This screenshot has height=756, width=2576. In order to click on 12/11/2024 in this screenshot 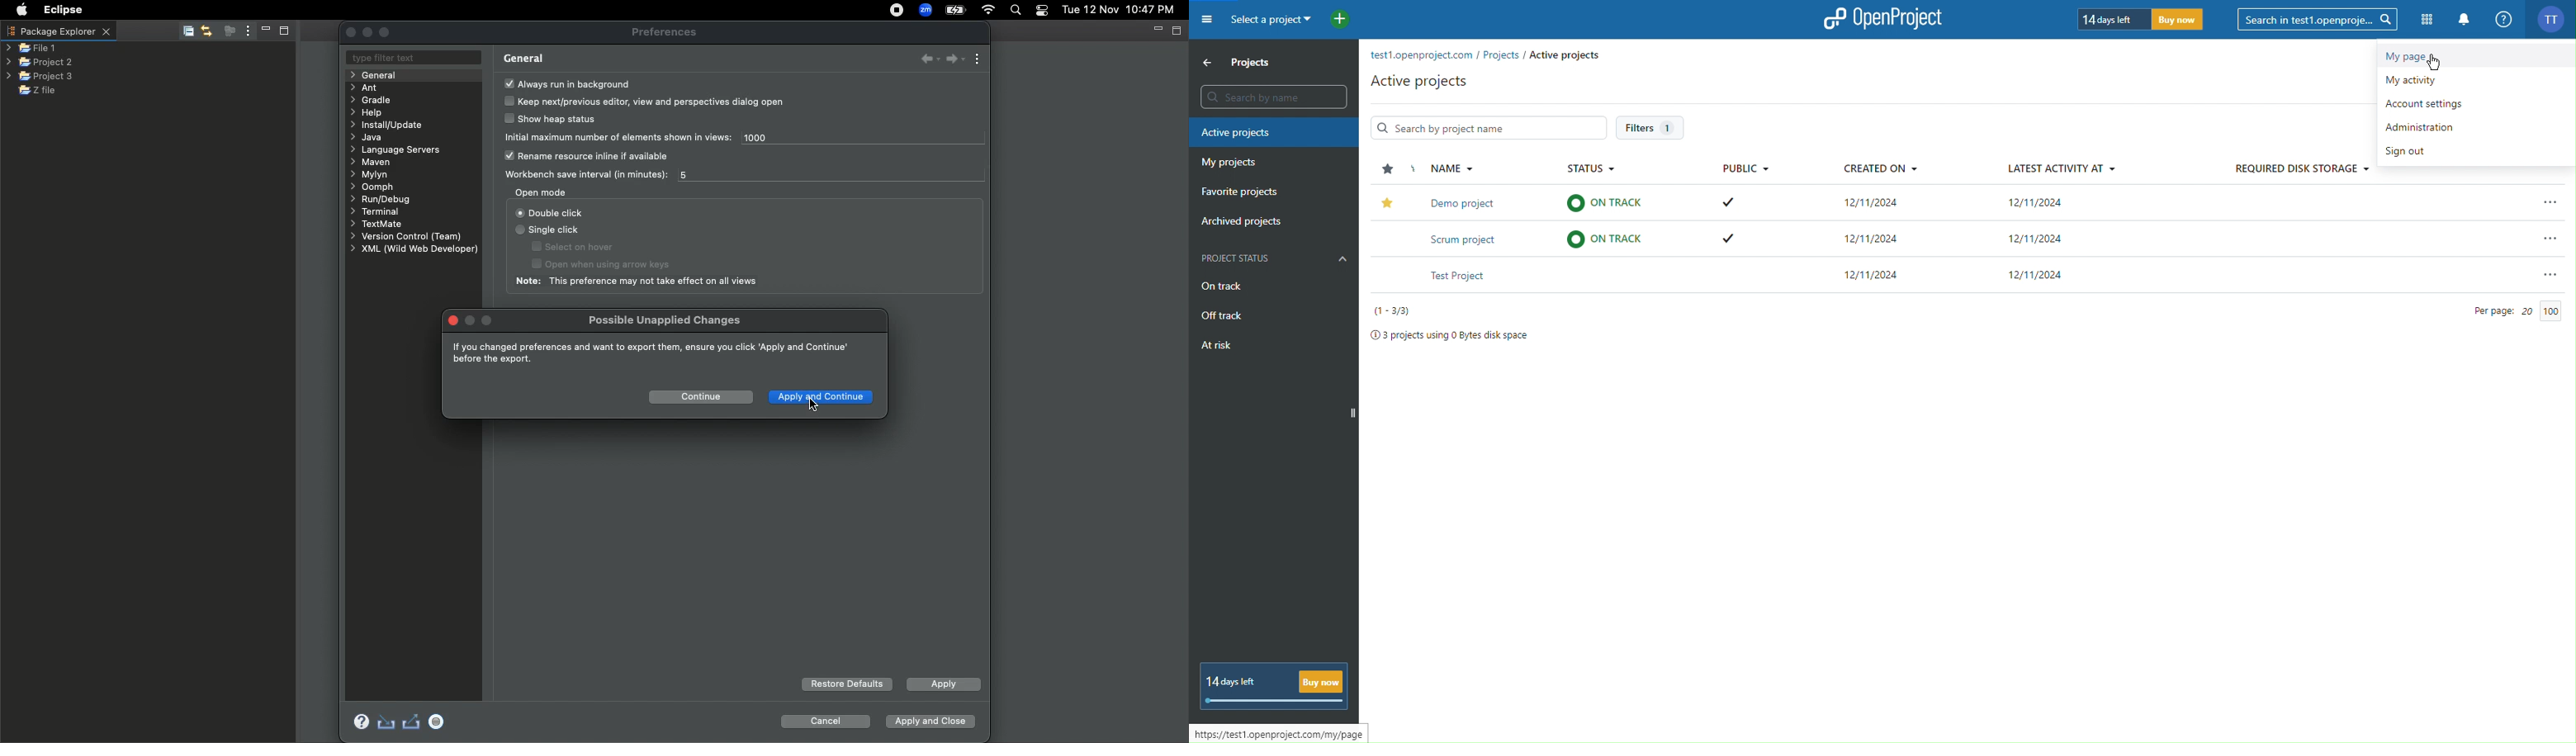, I will do `click(2040, 203)`.